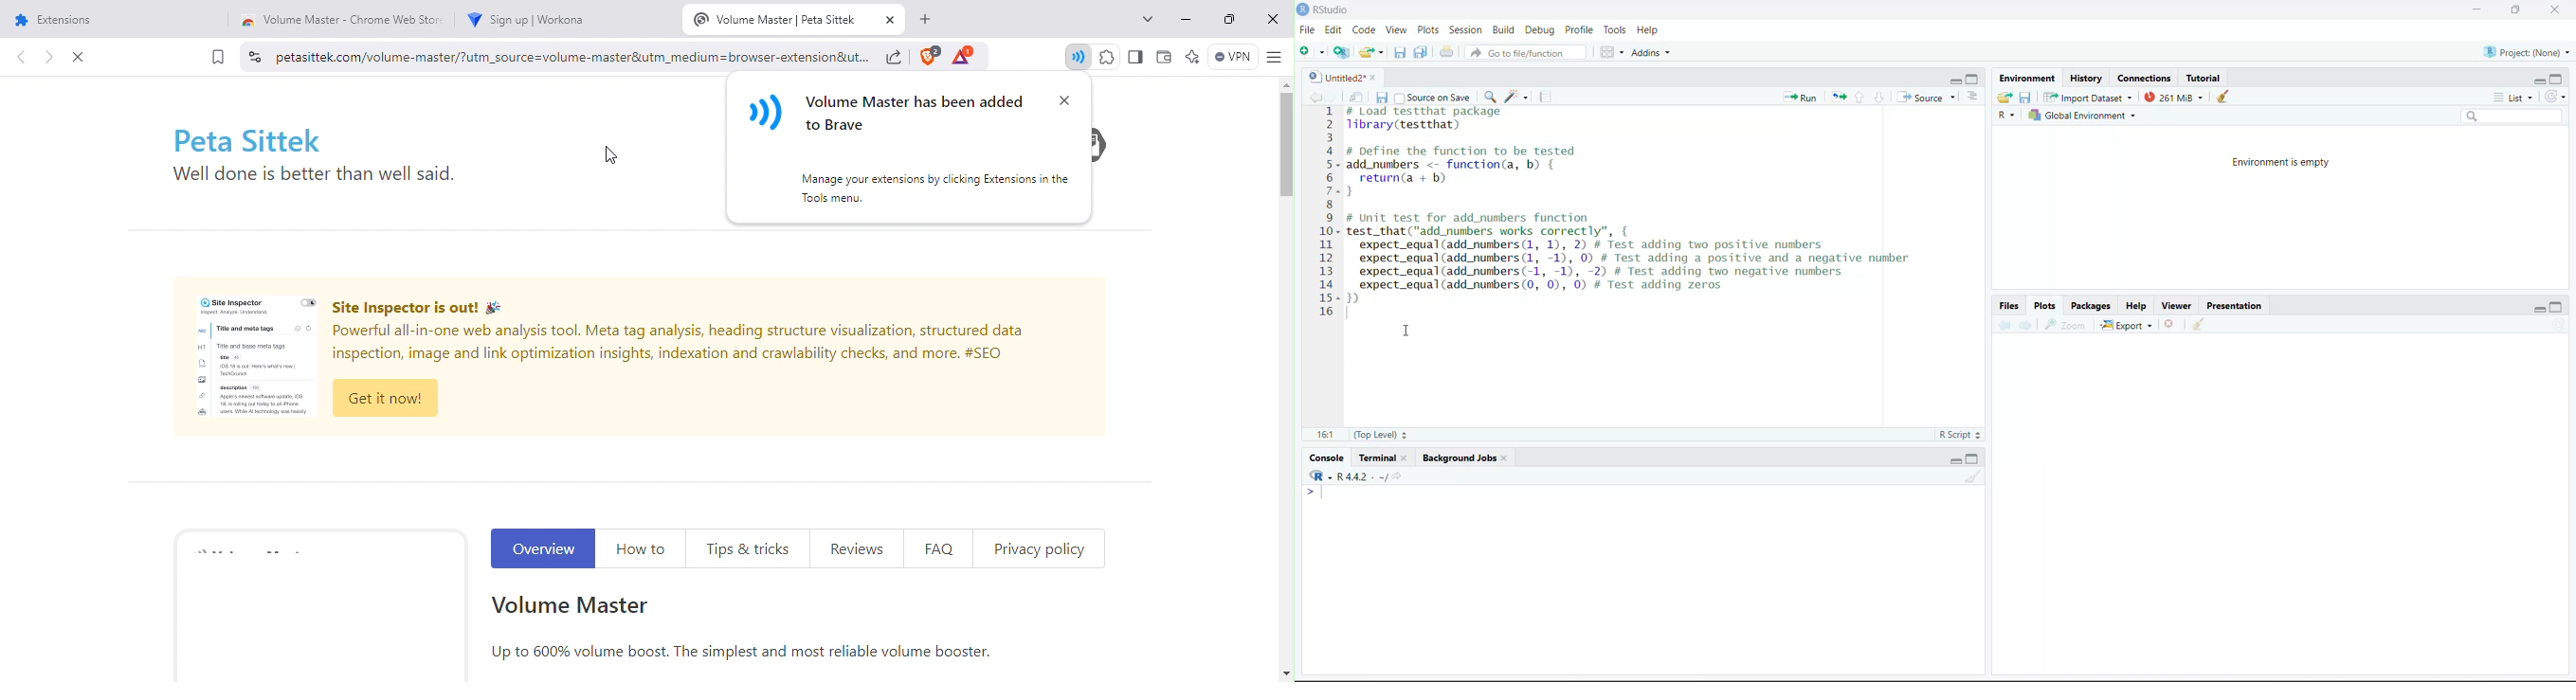 This screenshot has width=2576, height=700. Describe the element at coordinates (1370, 52) in the screenshot. I see `Open existing folder` at that location.